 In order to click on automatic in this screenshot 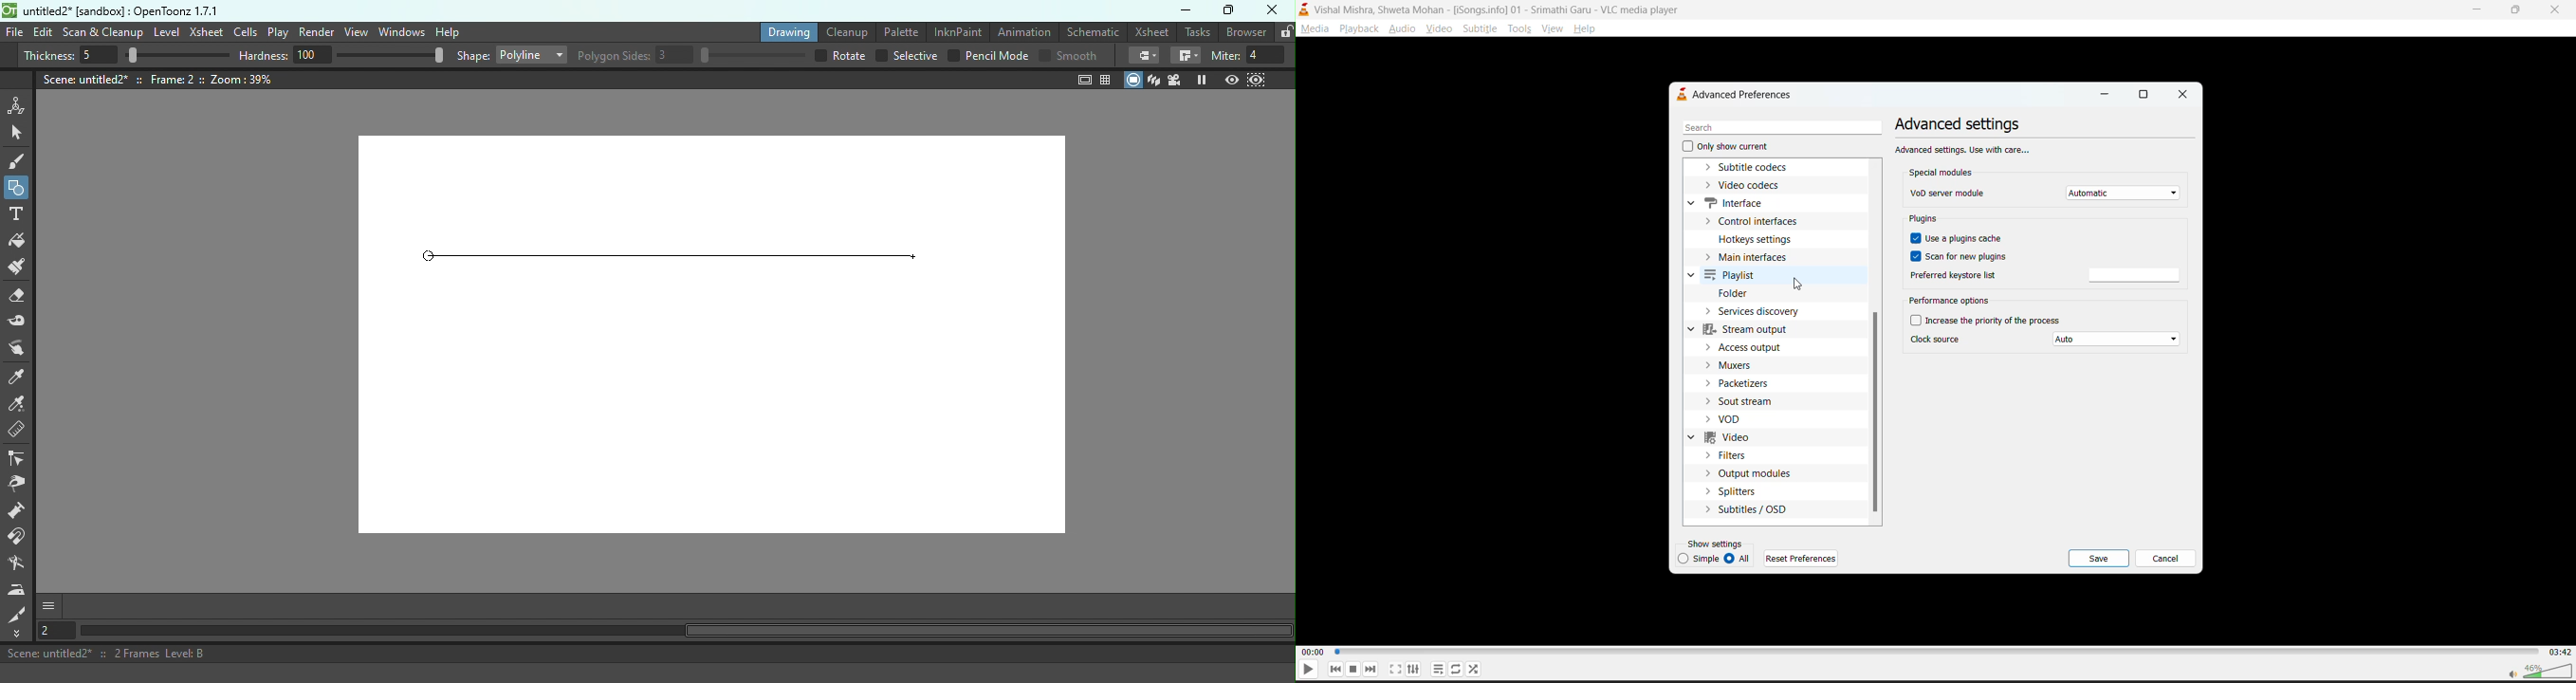, I will do `click(2125, 193)`.